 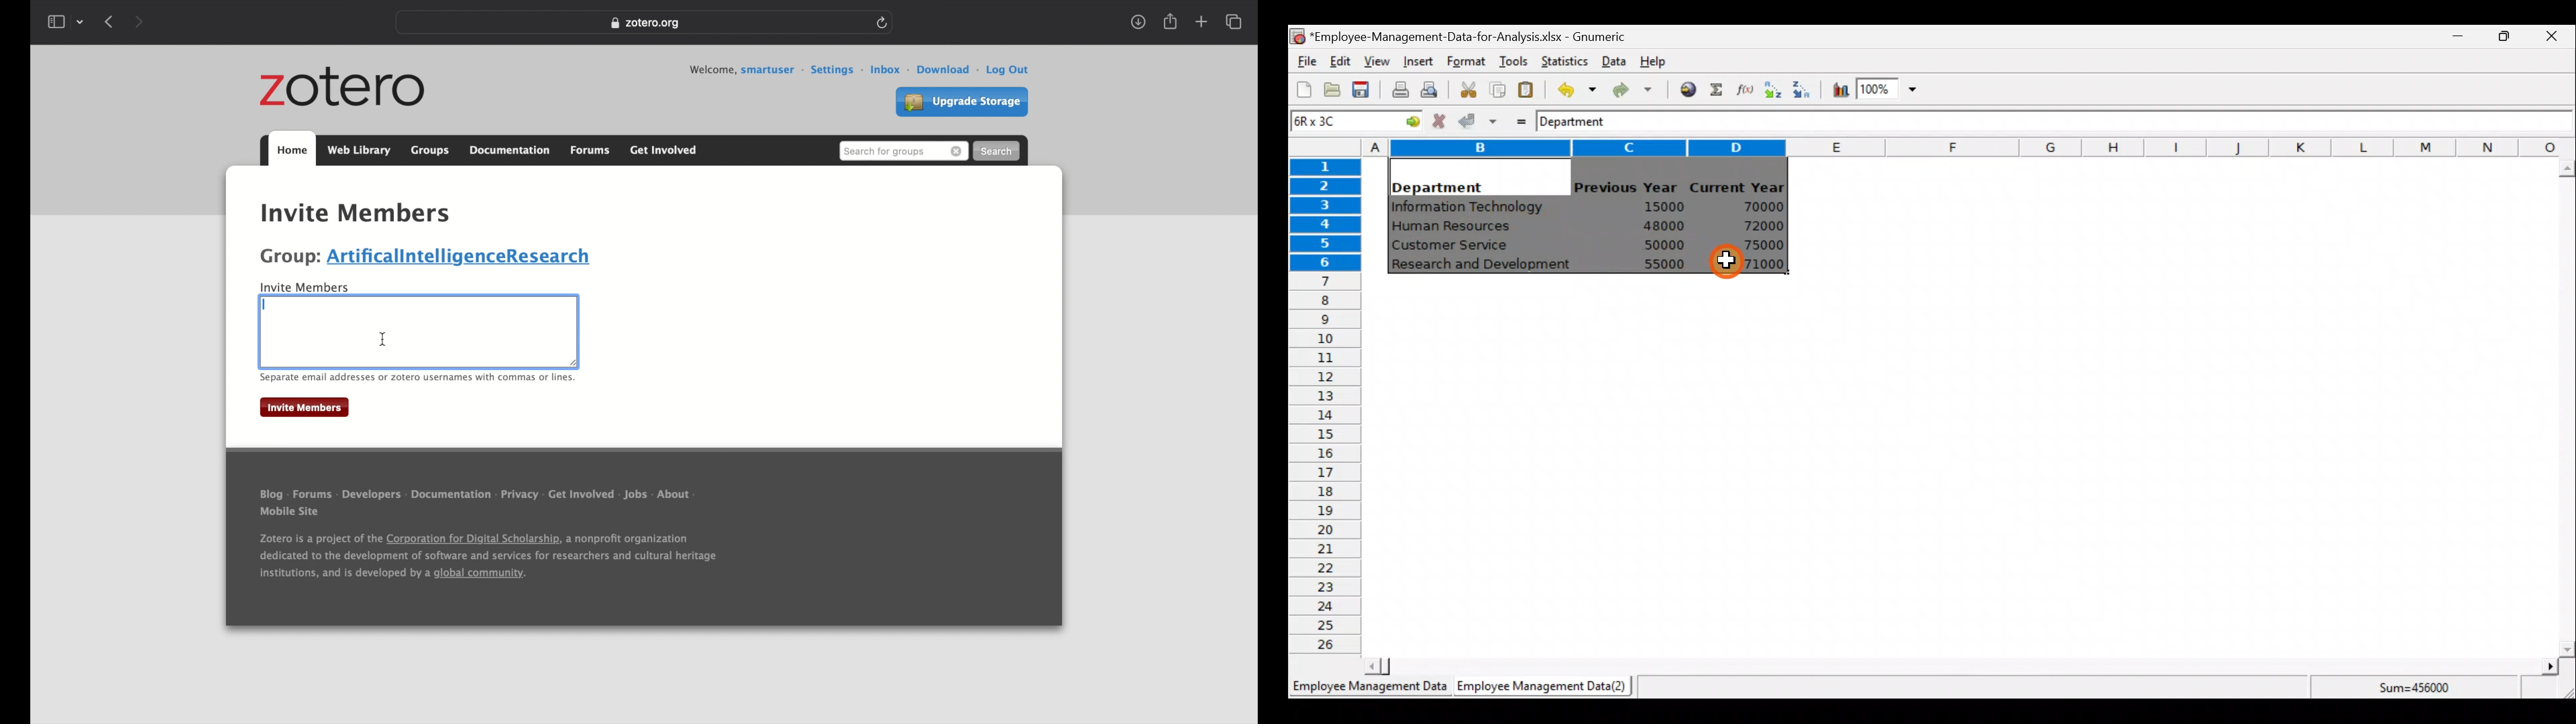 I want to click on Minimize, so click(x=2455, y=39).